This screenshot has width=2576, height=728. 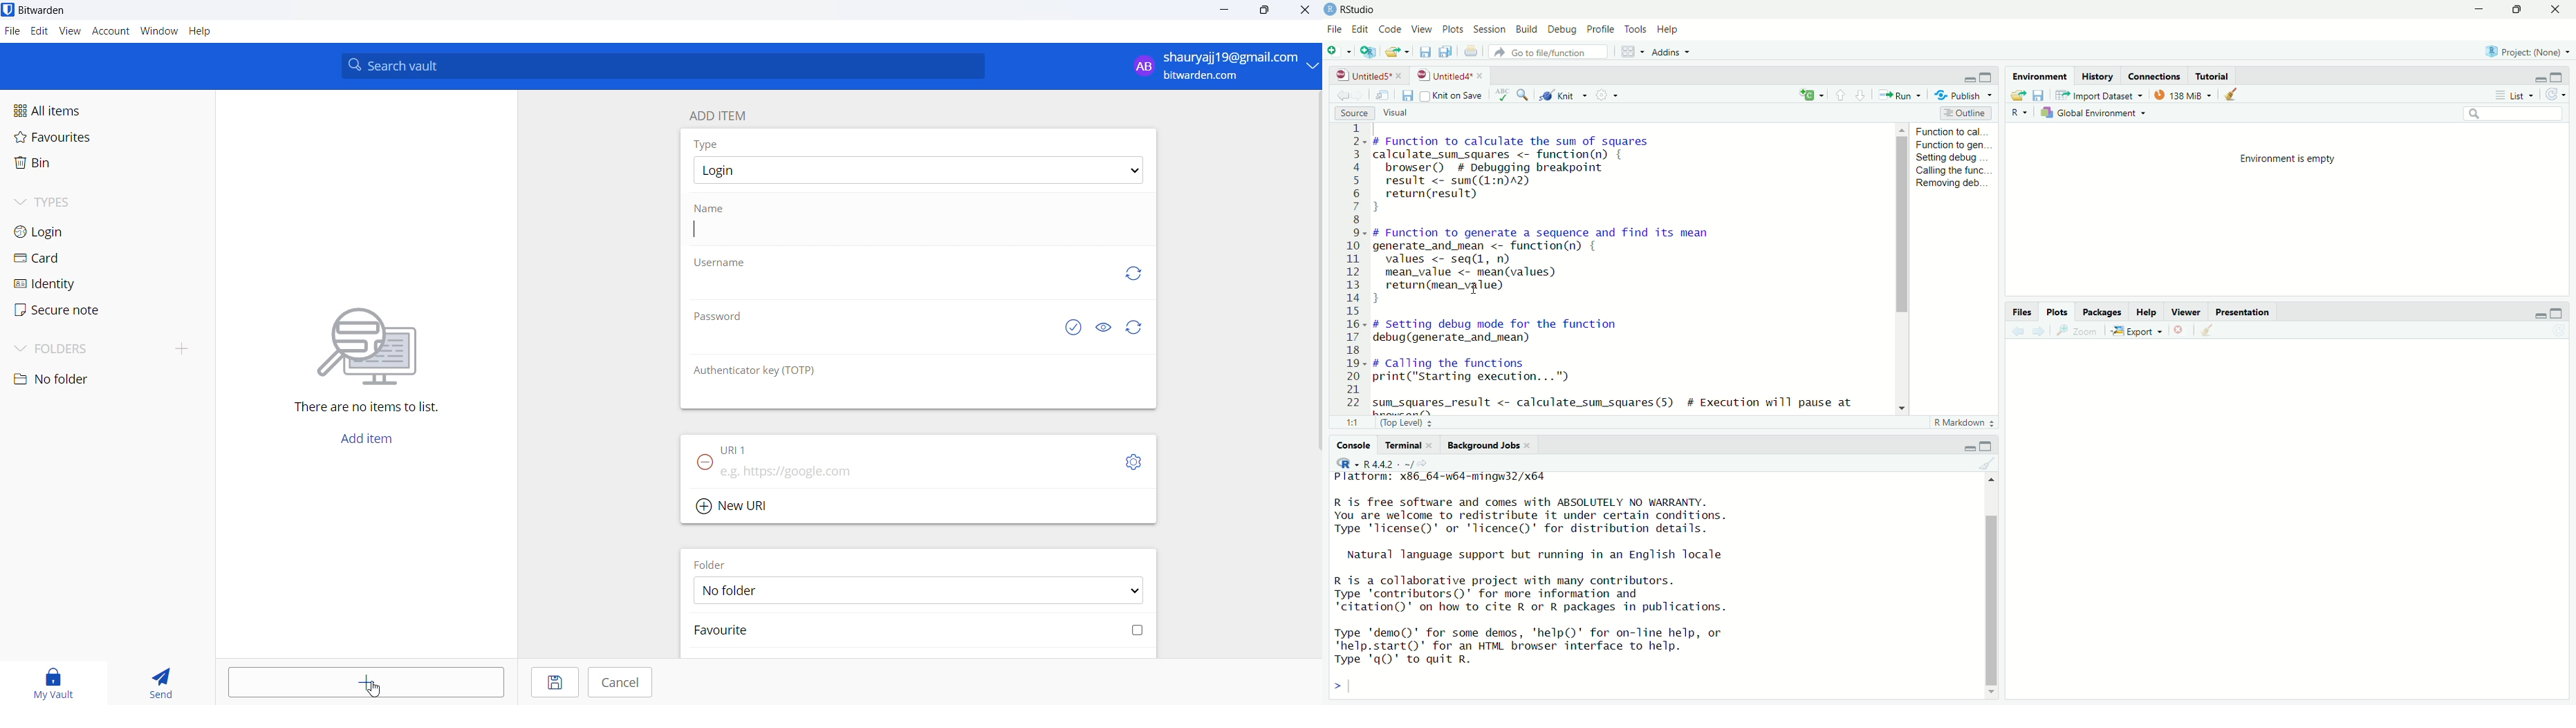 What do you see at coordinates (2137, 332) in the screenshot?
I see `export` at bounding box center [2137, 332].